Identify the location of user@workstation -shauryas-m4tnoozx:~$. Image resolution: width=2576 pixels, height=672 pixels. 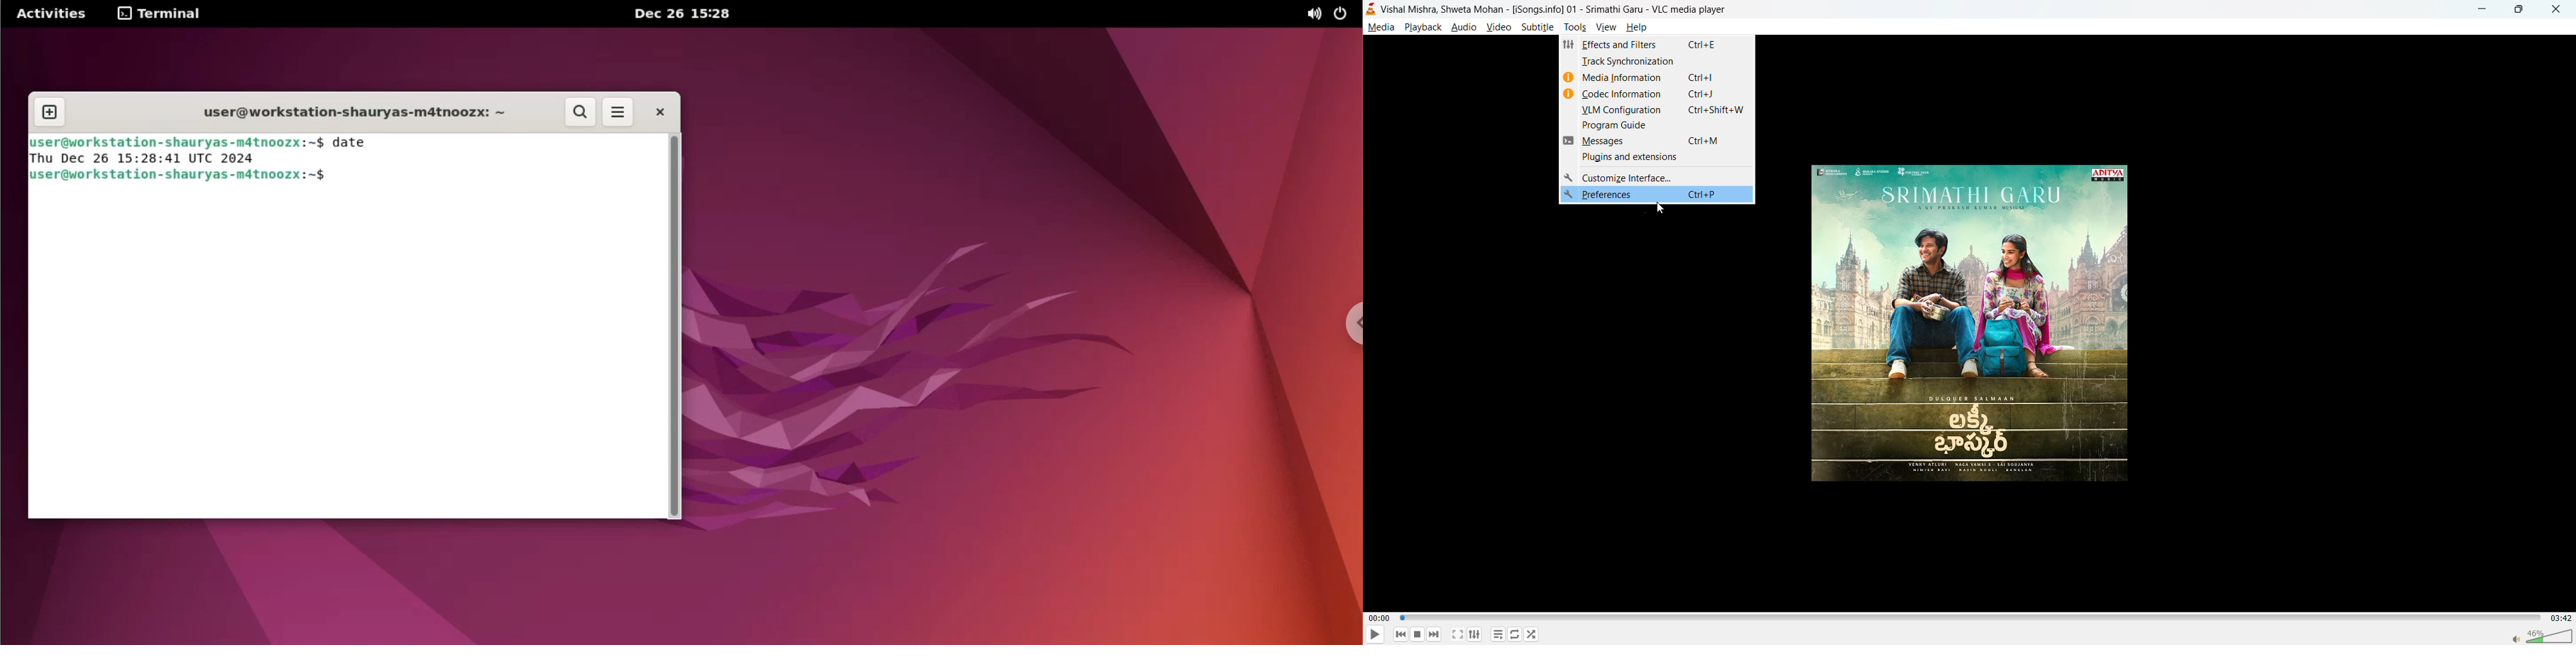
(176, 141).